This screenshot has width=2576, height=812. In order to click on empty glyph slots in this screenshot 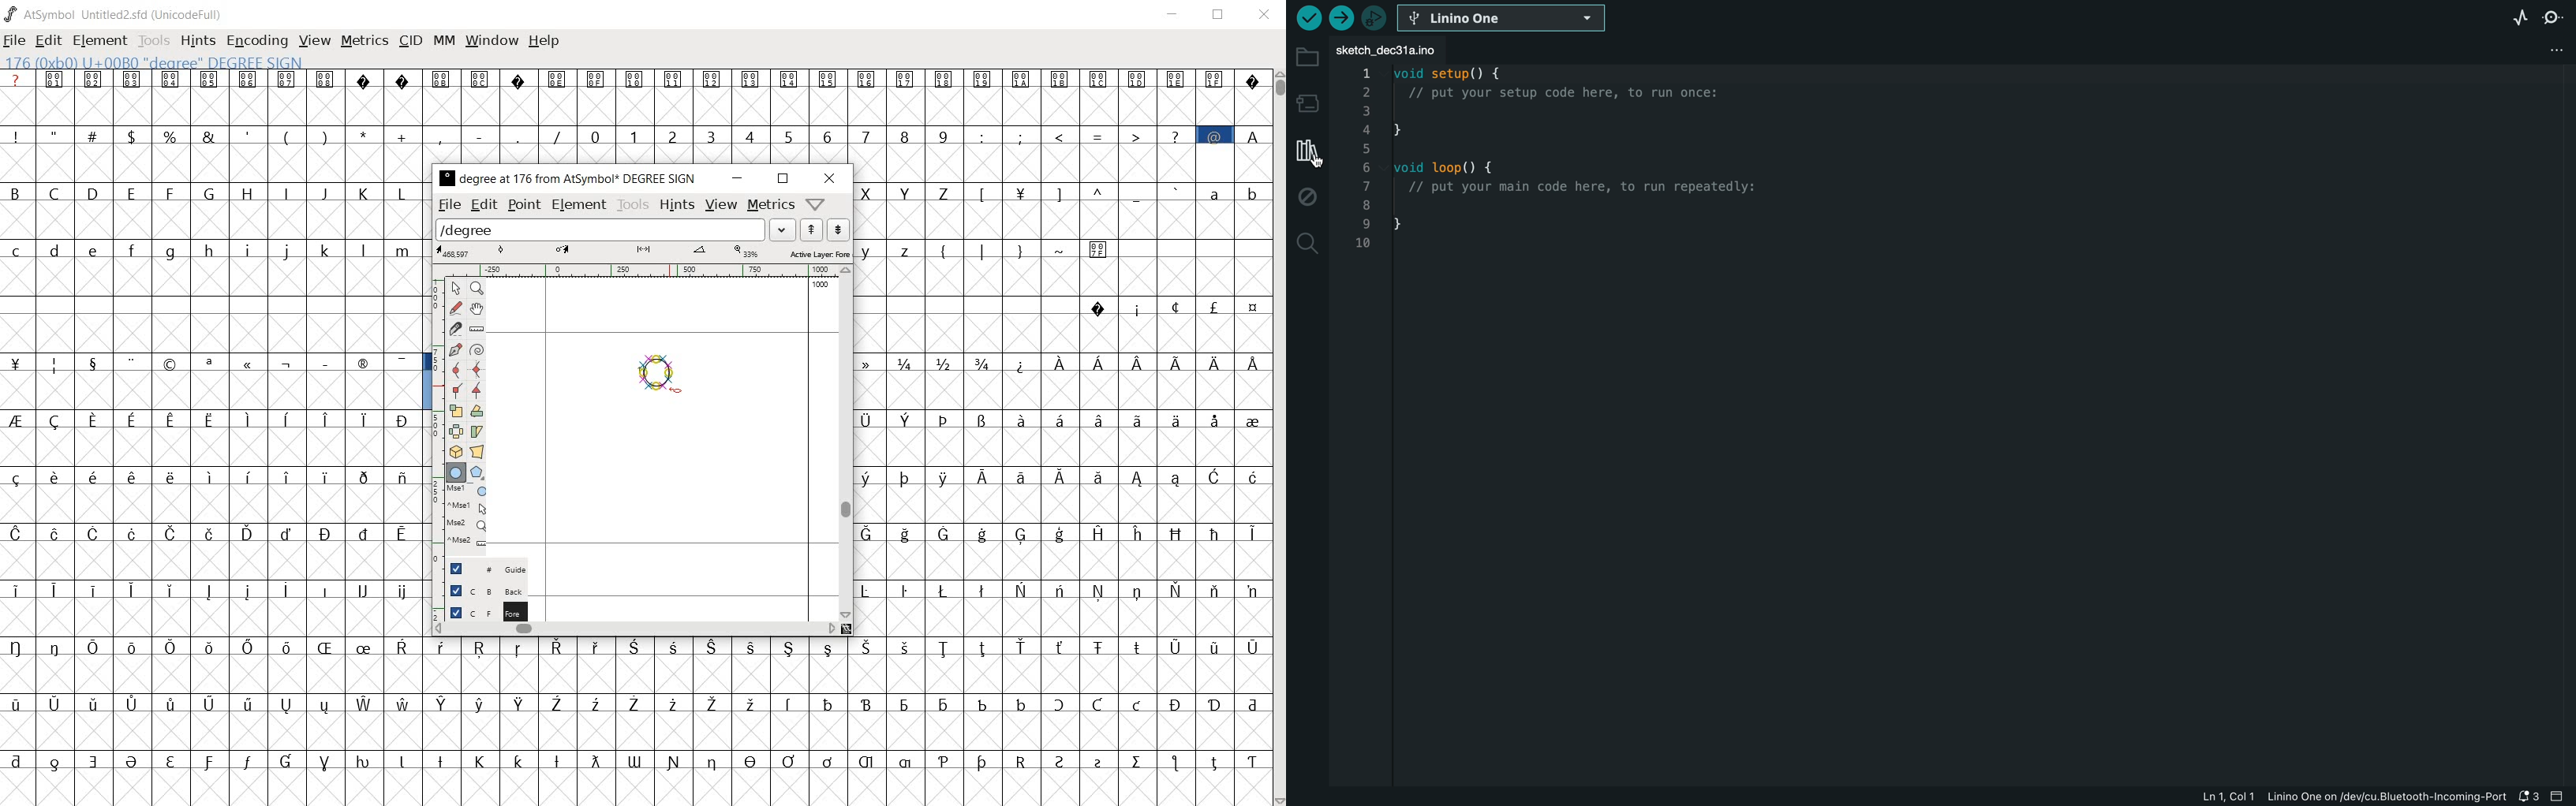, I will do `click(1062, 333)`.